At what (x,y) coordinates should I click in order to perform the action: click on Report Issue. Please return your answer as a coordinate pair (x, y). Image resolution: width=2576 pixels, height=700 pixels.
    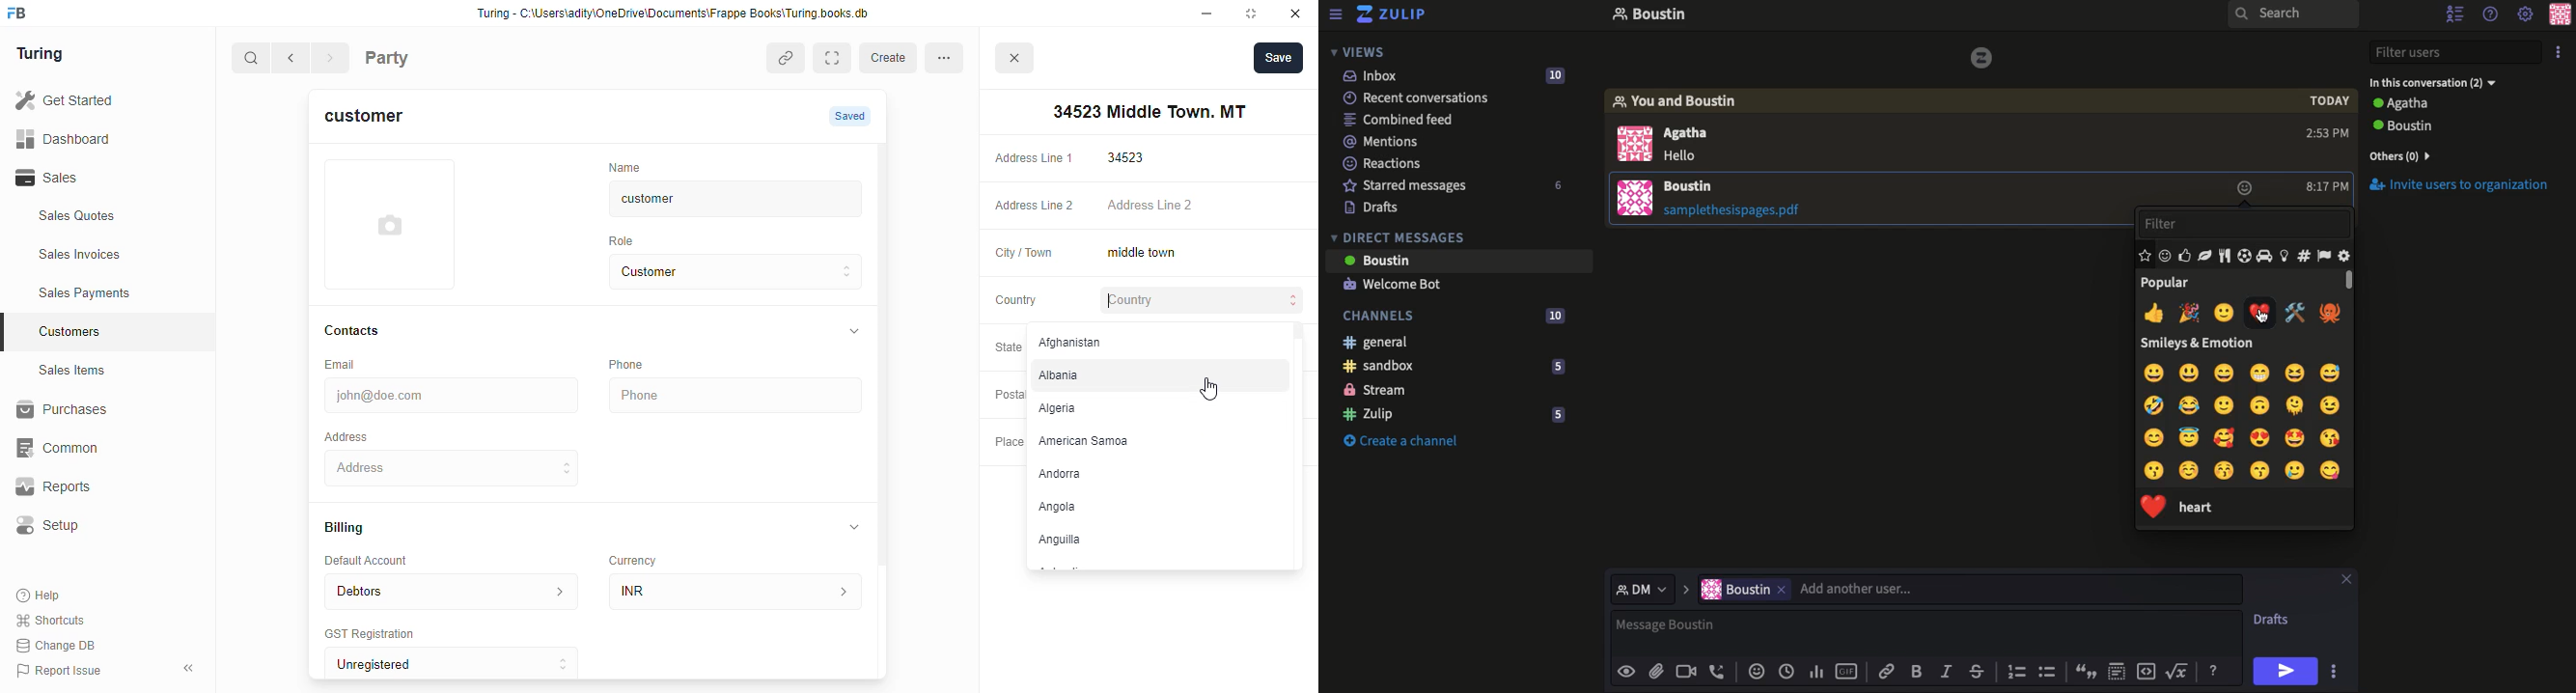
    Looking at the image, I should click on (63, 669).